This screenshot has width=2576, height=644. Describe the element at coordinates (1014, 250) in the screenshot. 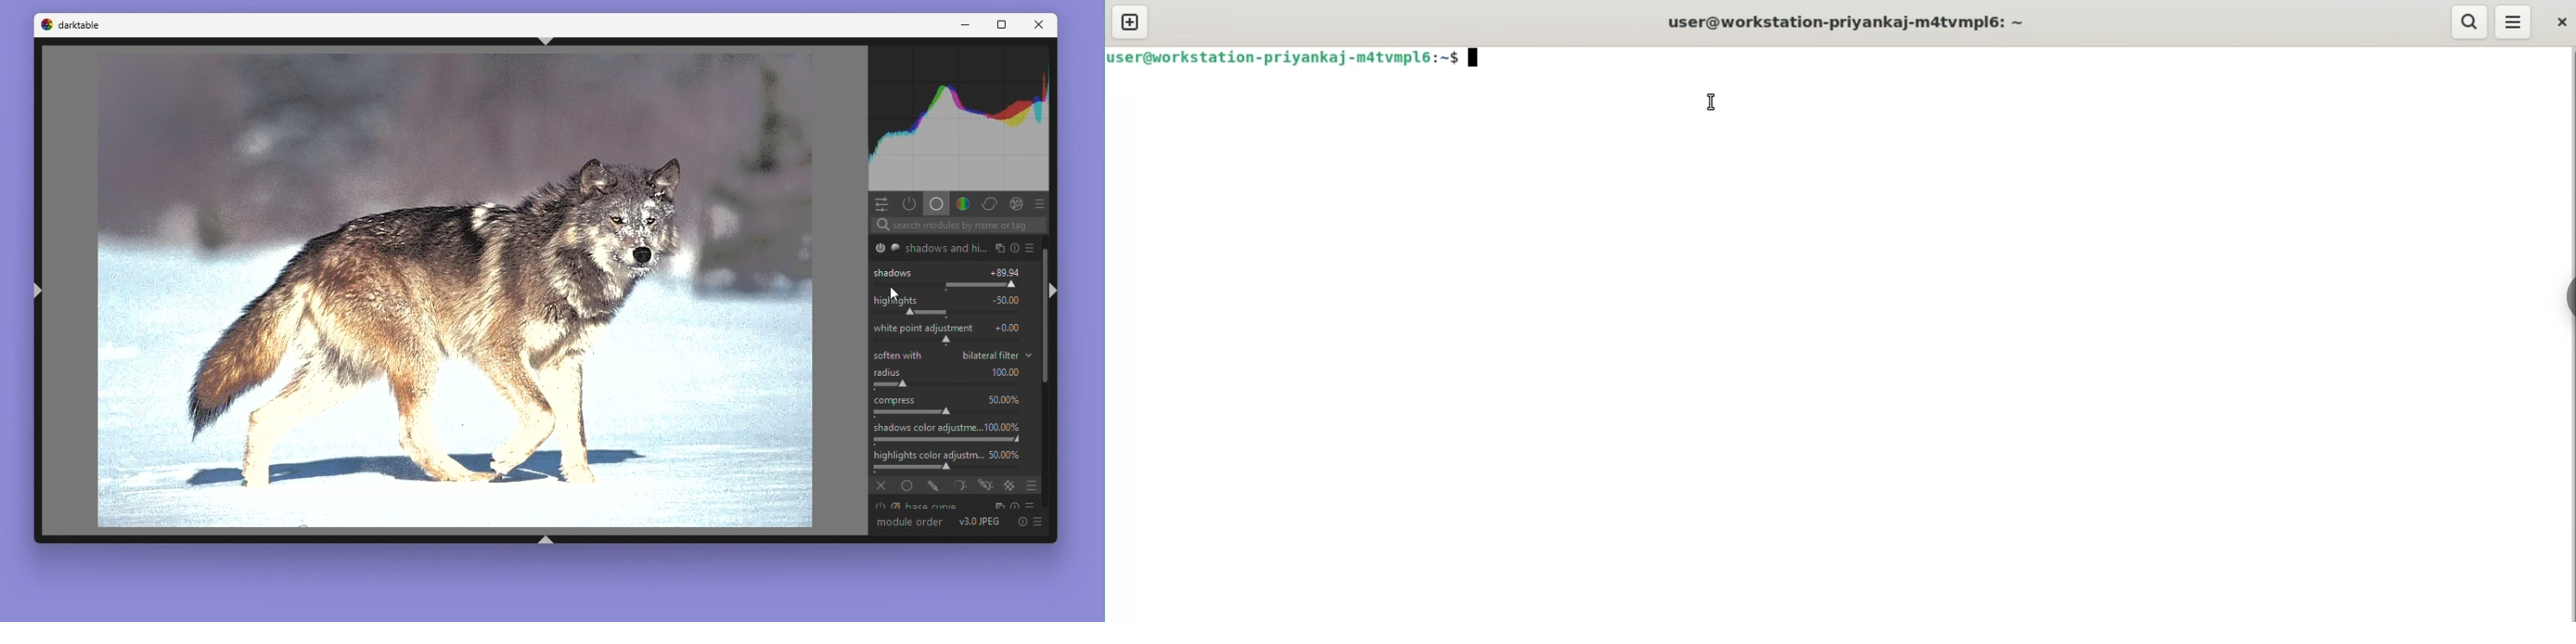

I see `reset parameters` at that location.